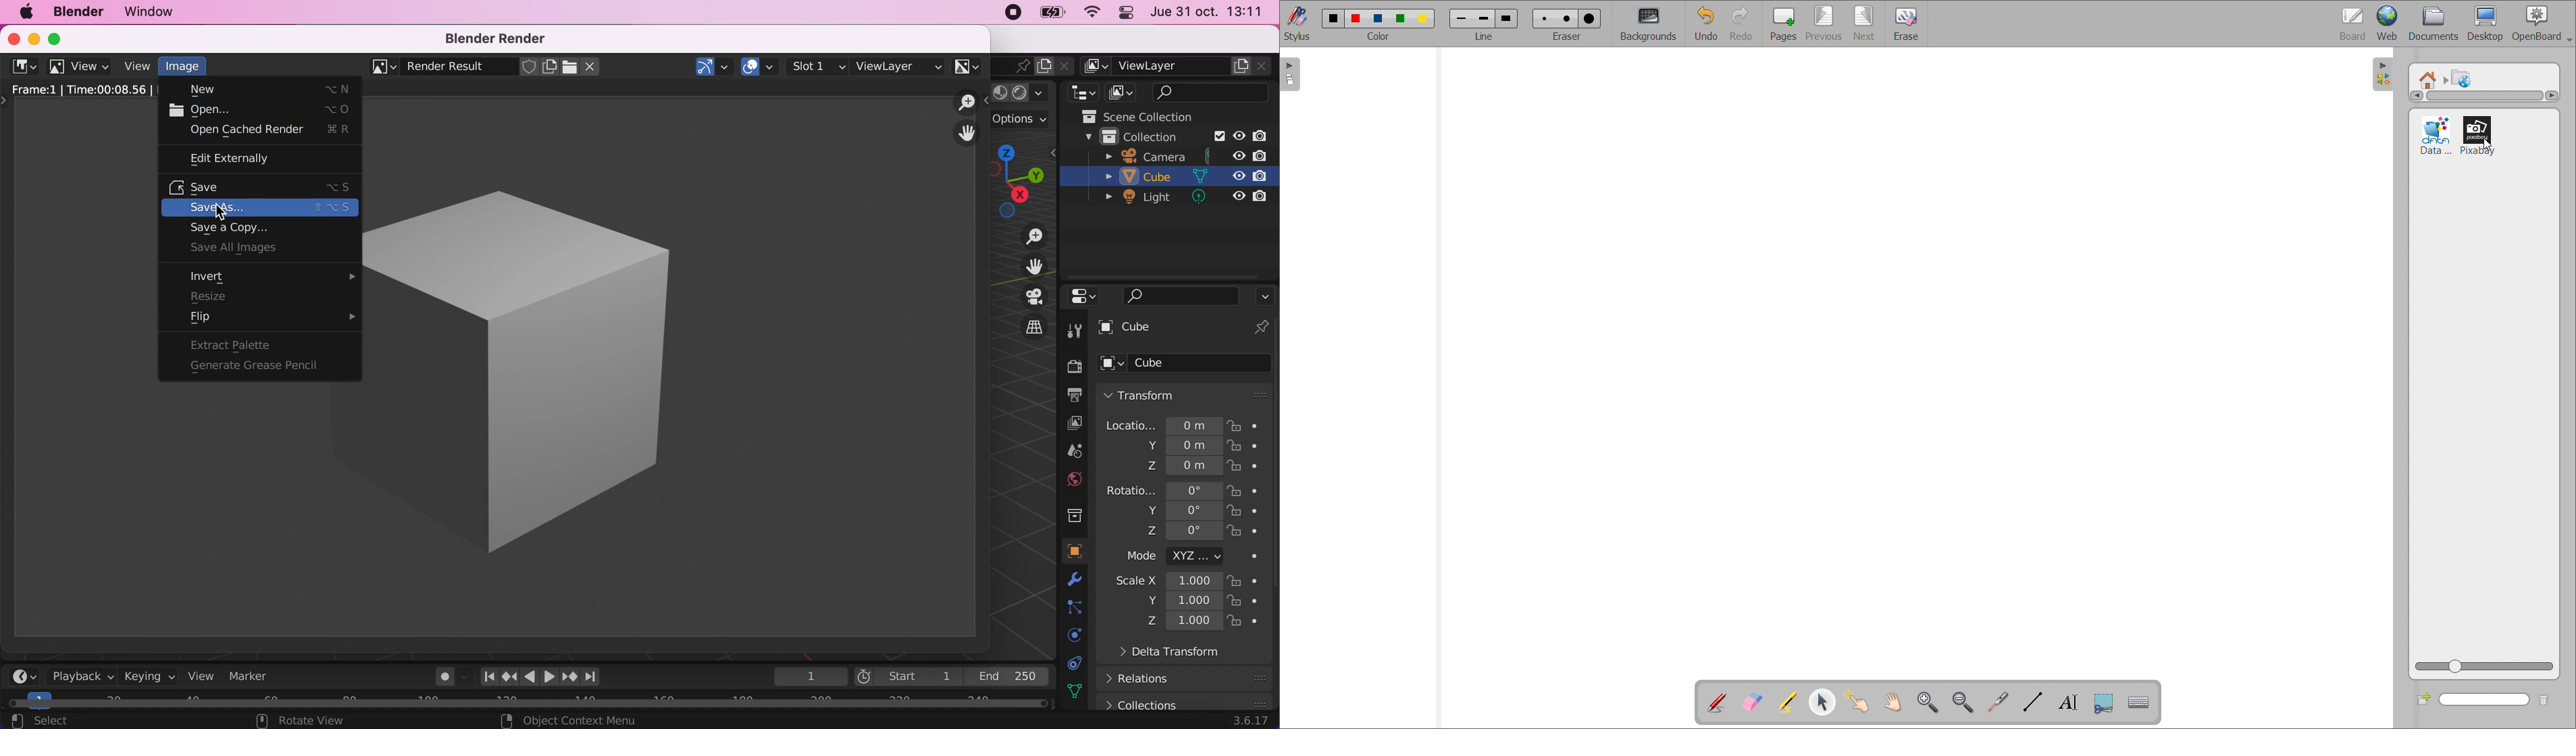 This screenshot has width=2576, height=756. What do you see at coordinates (1027, 266) in the screenshot?
I see `move the view` at bounding box center [1027, 266].